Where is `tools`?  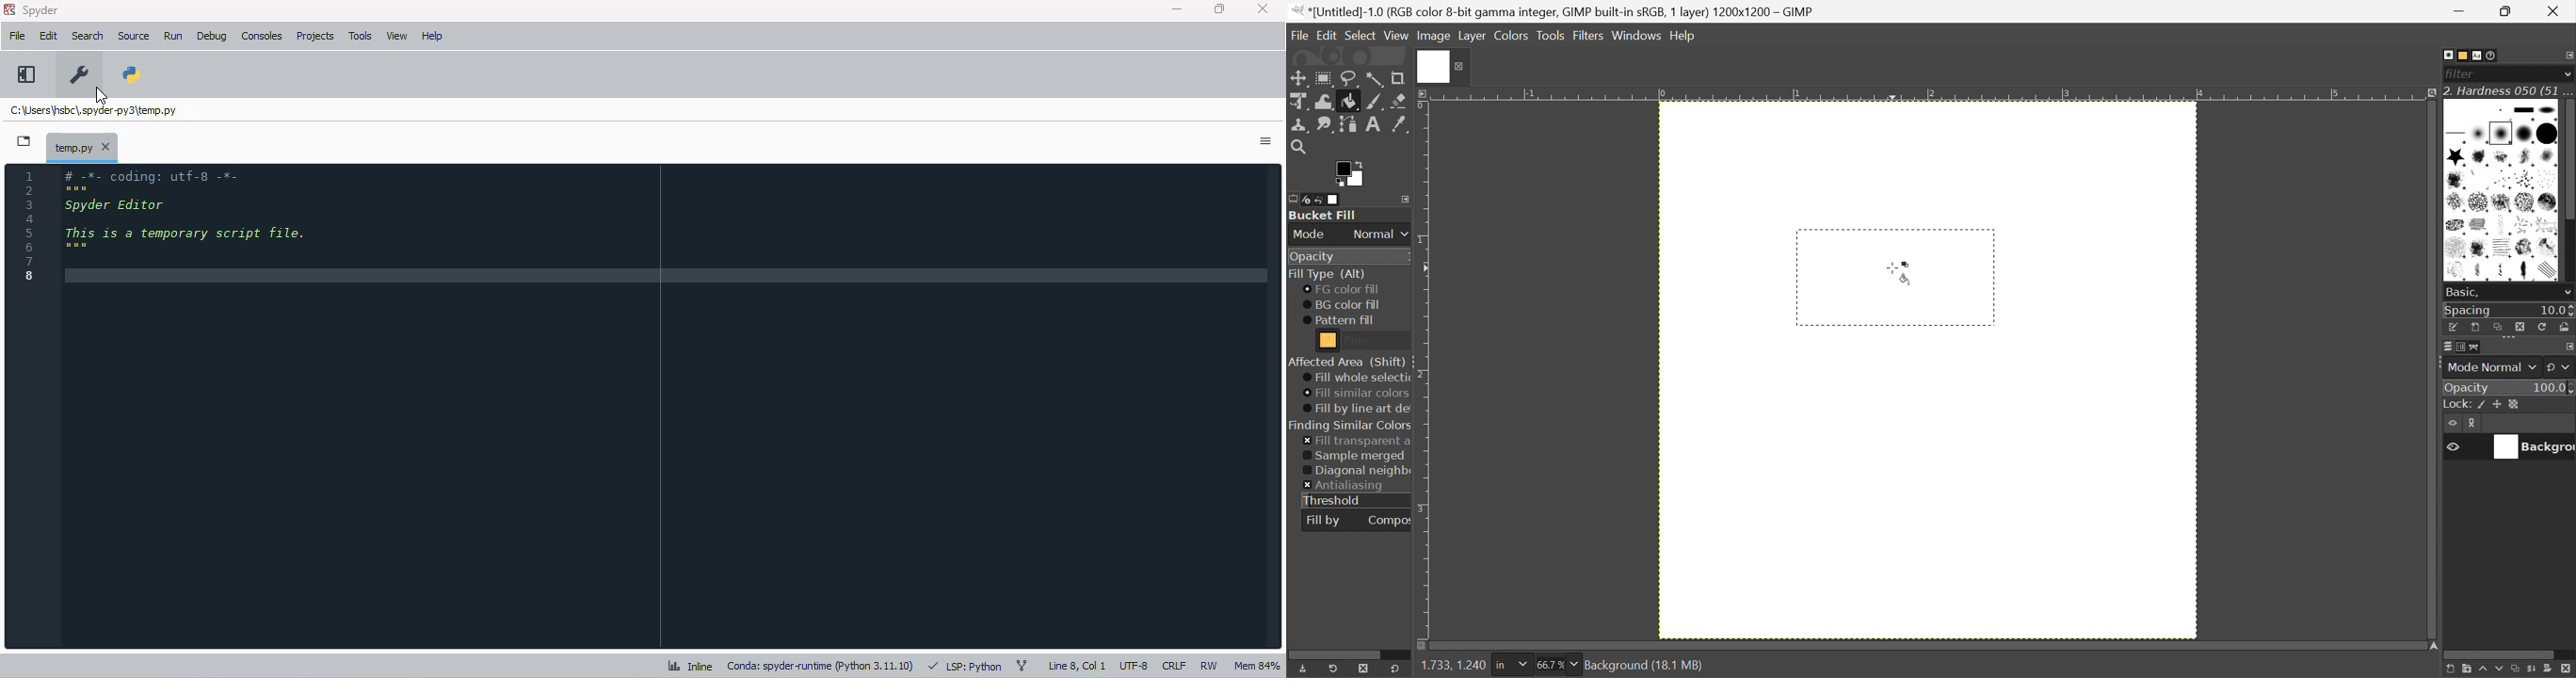 tools is located at coordinates (360, 35).